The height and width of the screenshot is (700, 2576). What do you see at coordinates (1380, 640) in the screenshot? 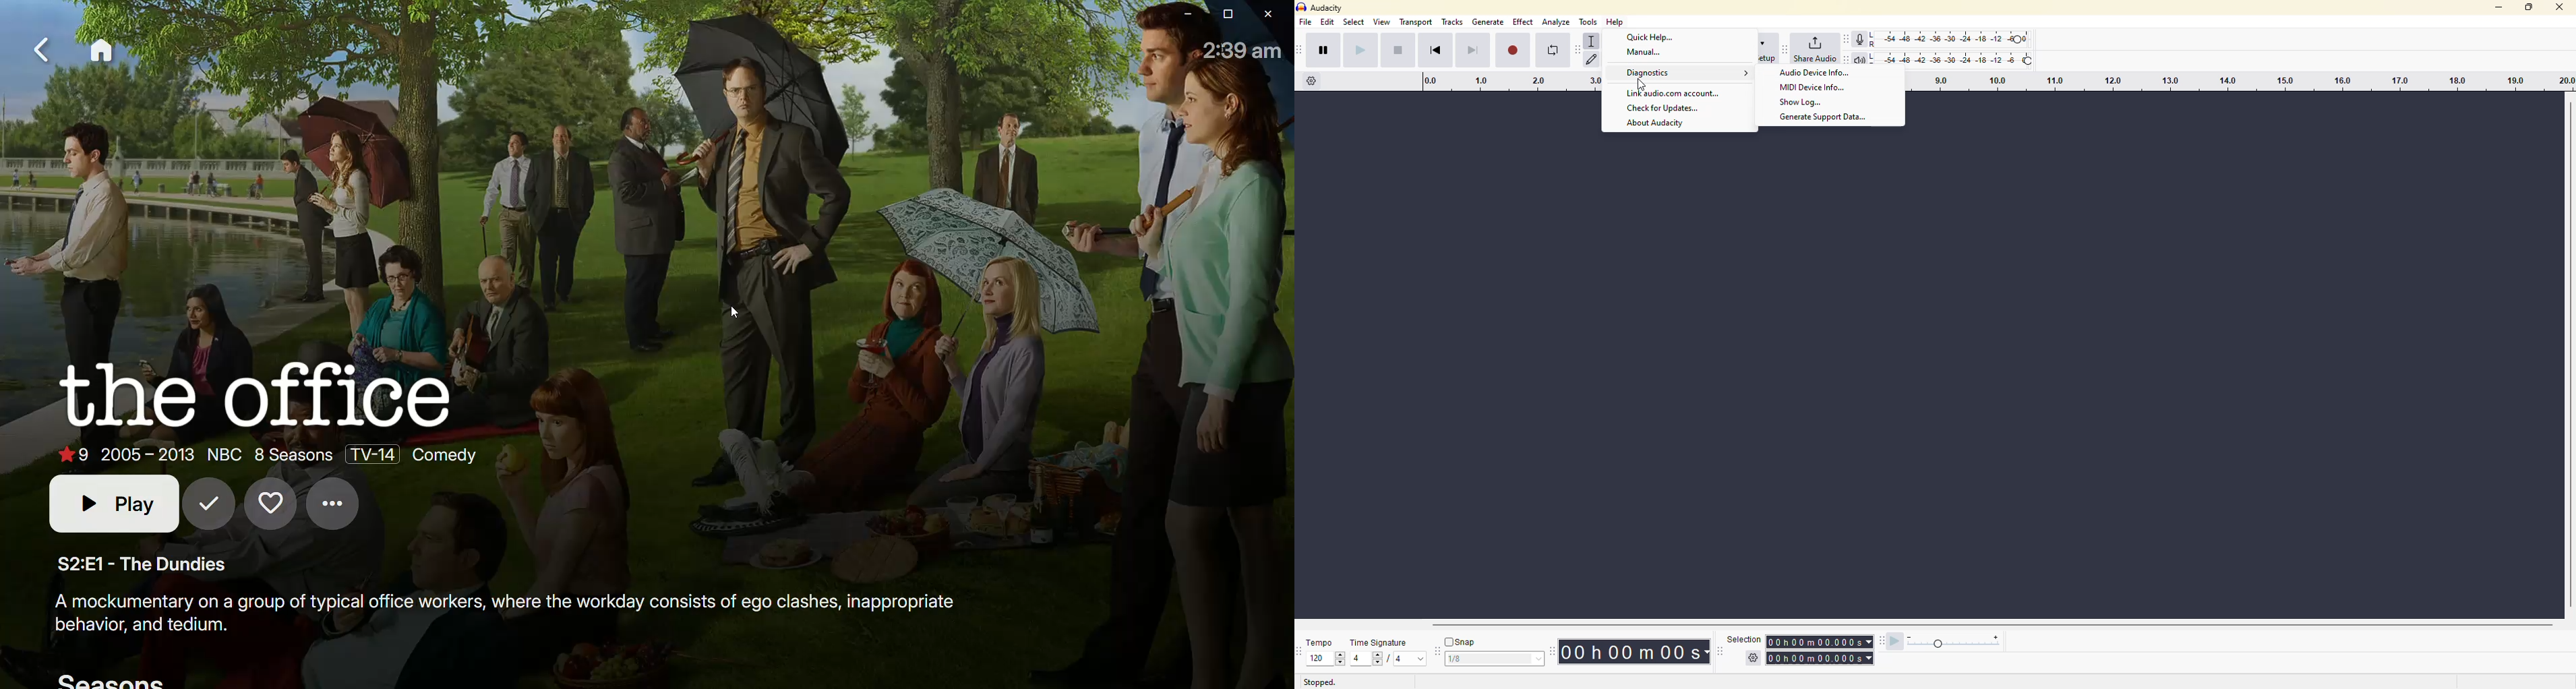
I see `time signature` at bounding box center [1380, 640].